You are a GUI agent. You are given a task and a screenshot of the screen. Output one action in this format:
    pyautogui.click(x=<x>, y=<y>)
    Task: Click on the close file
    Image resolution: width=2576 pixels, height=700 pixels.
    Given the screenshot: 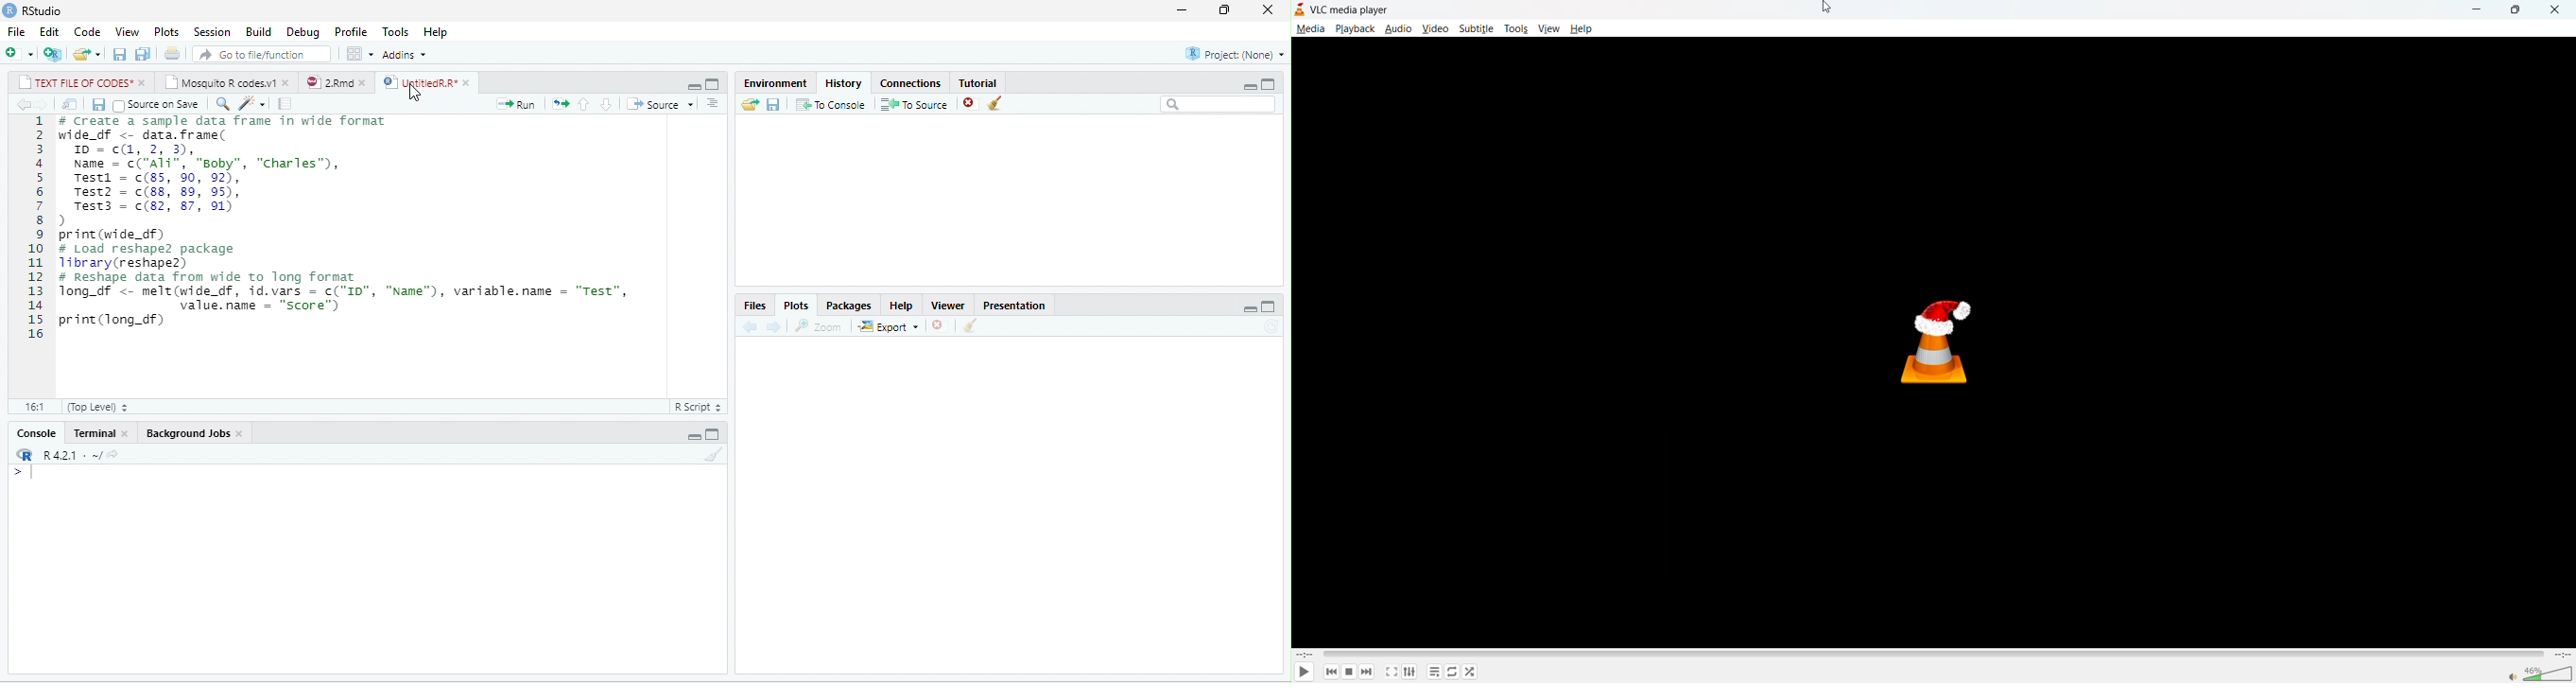 What is the action you would take?
    pyautogui.click(x=971, y=103)
    